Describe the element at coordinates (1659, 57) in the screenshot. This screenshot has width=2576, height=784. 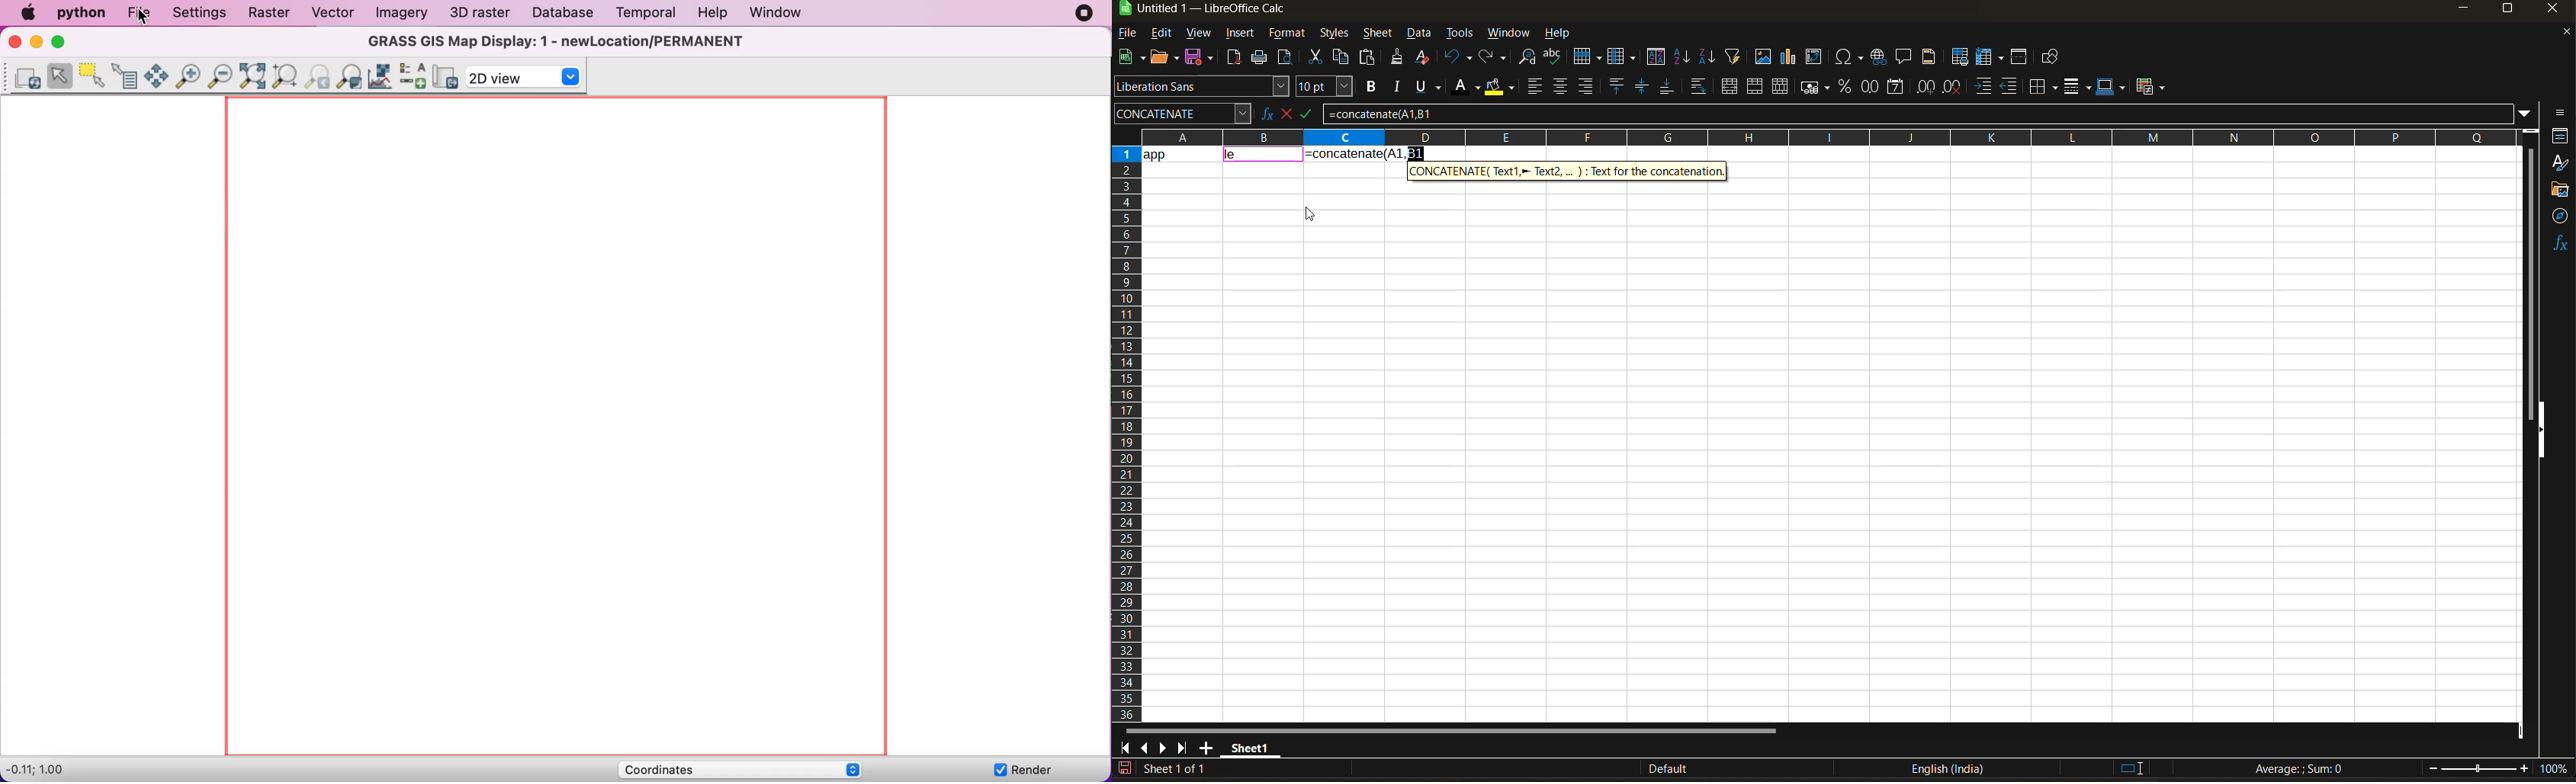
I see `sort` at that location.